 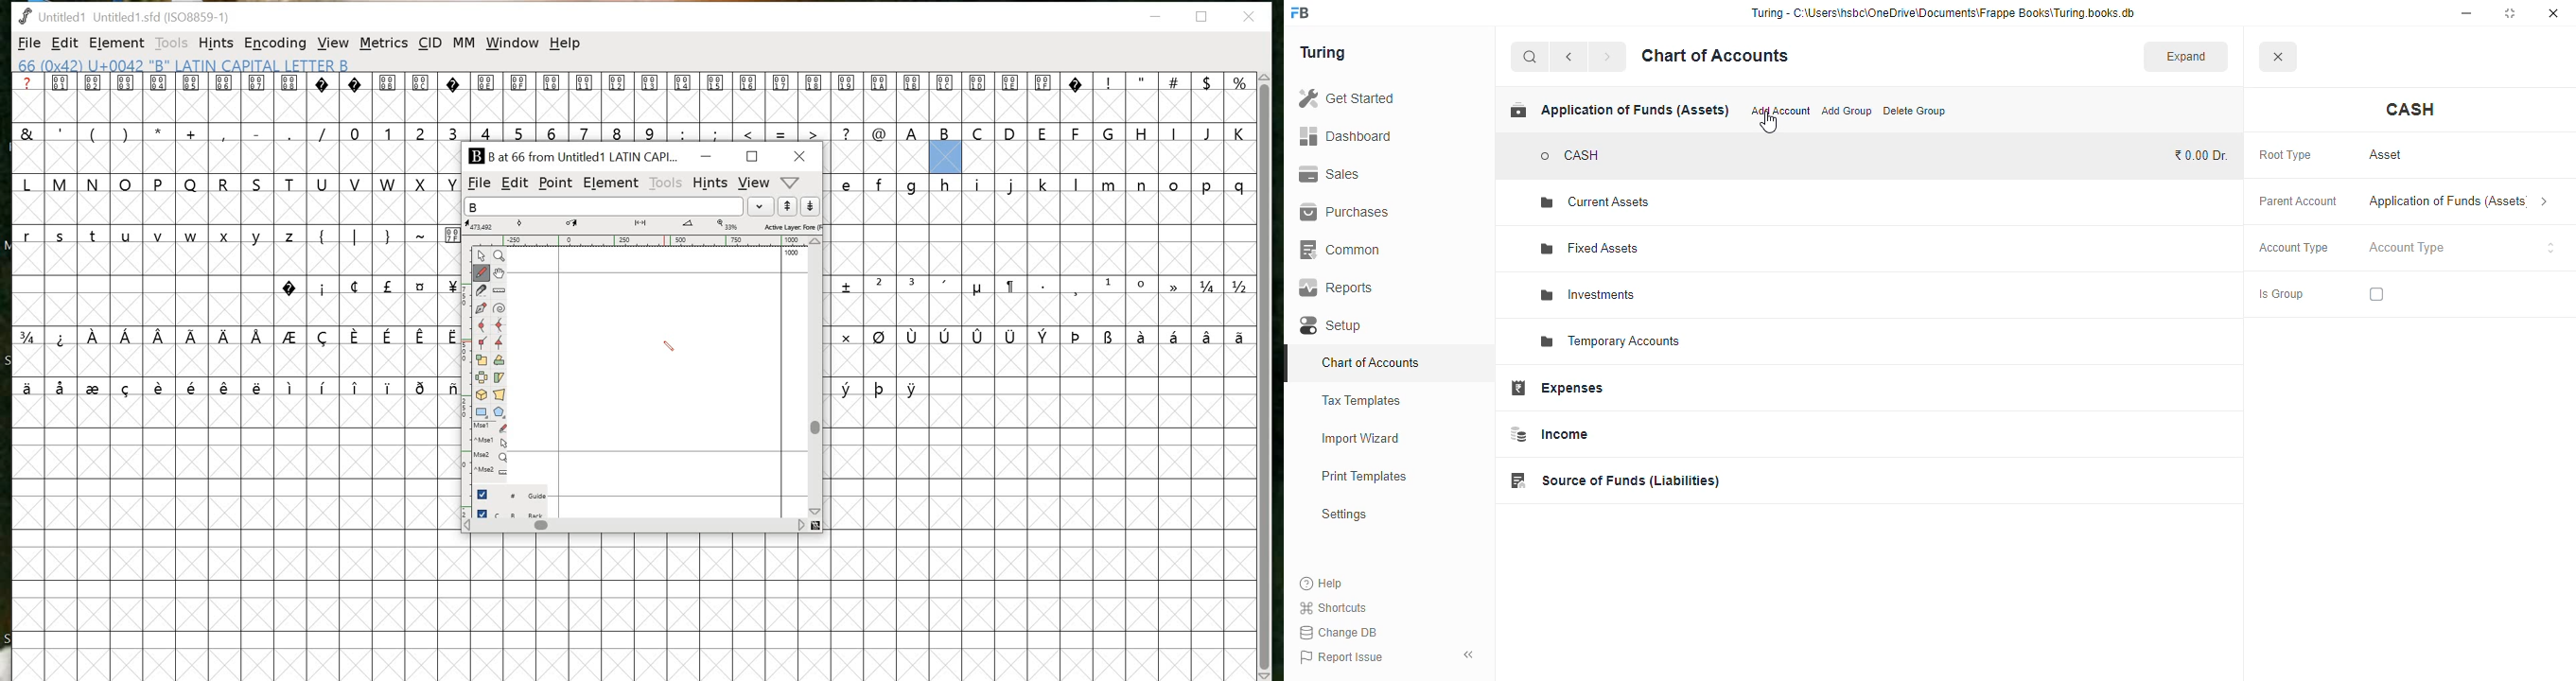 I want to click on Mouse left button + Ctrl, so click(x=494, y=444).